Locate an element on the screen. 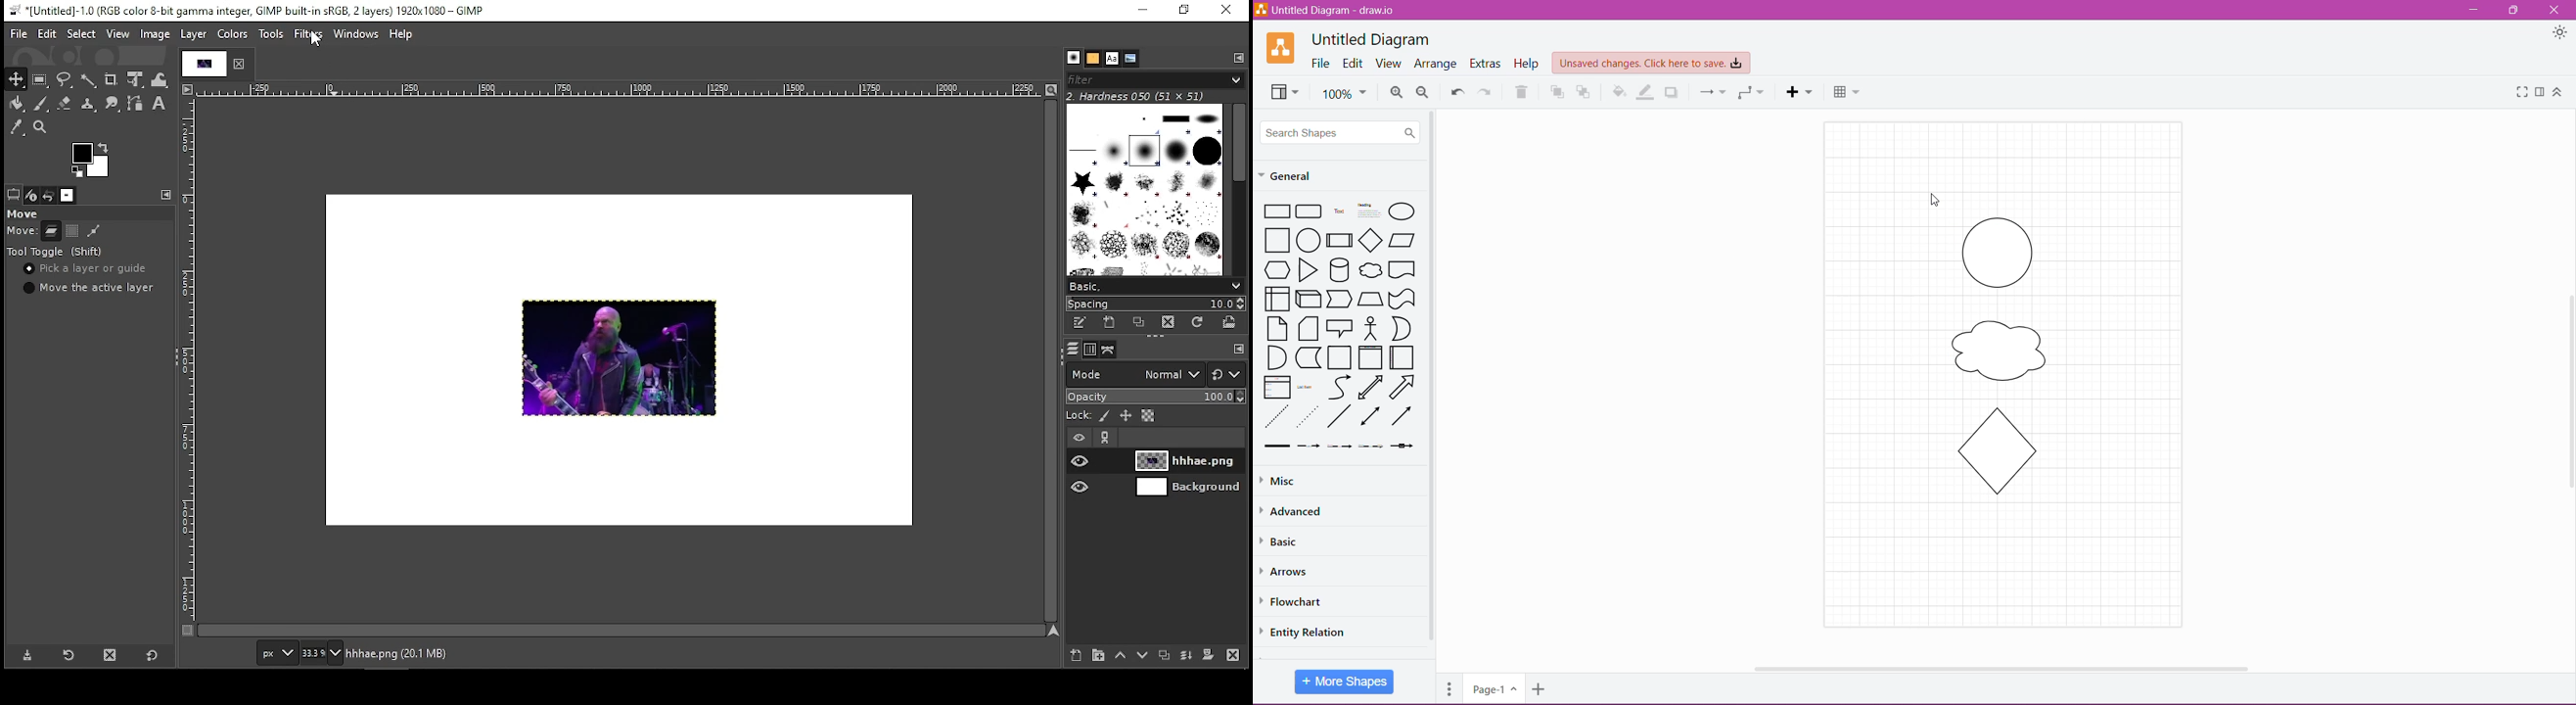  Zoom is located at coordinates (1344, 92).